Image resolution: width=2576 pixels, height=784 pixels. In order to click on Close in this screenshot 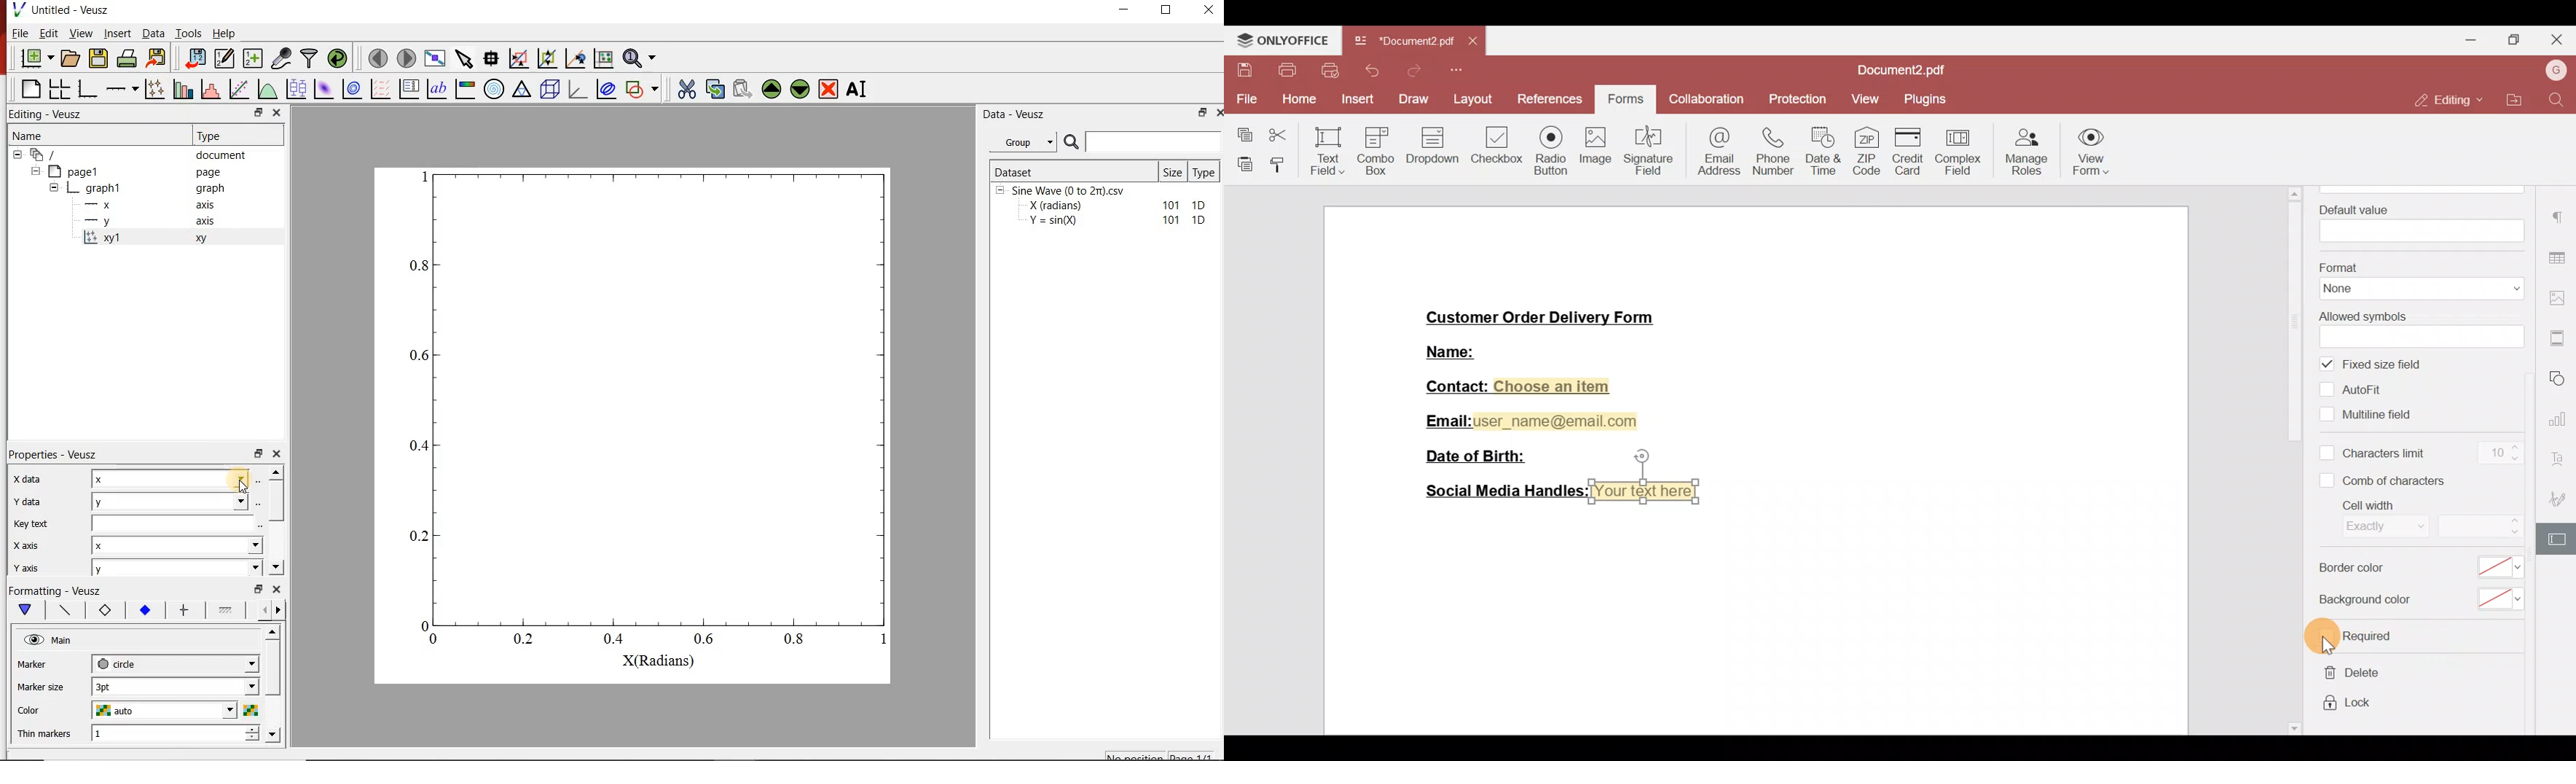, I will do `click(2559, 40)`.